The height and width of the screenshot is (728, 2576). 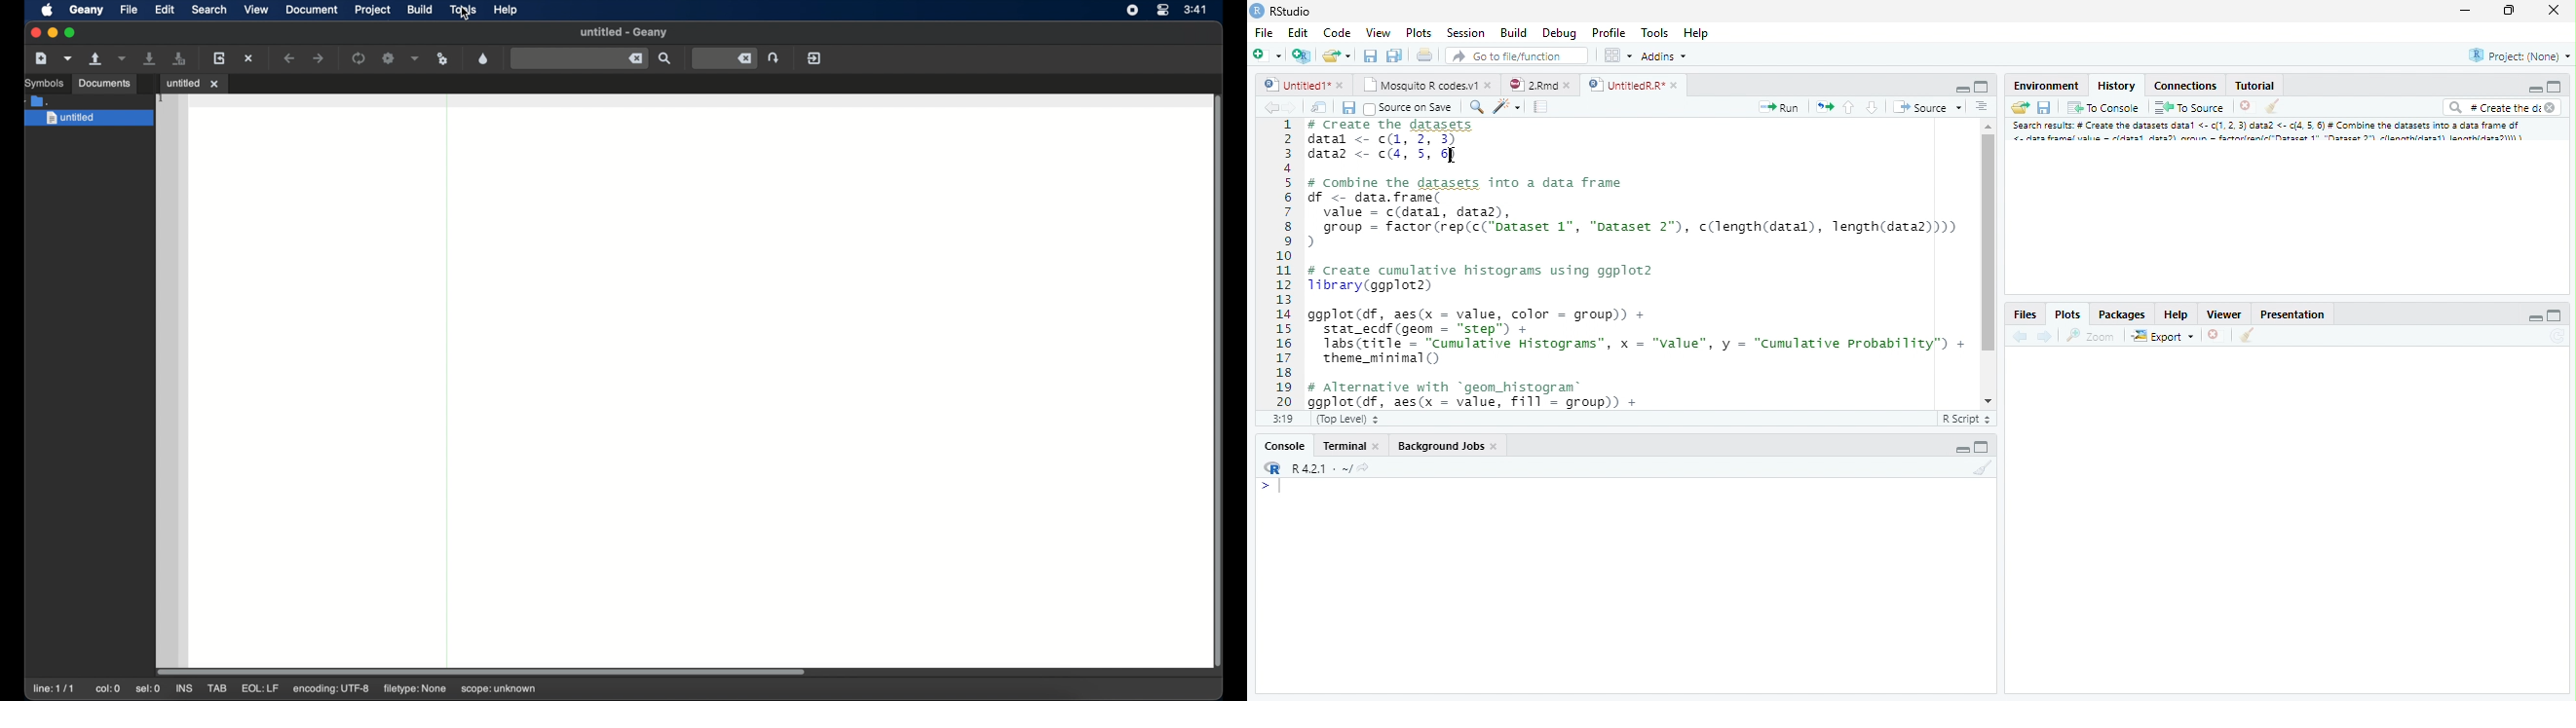 I want to click on Help, so click(x=2176, y=314).